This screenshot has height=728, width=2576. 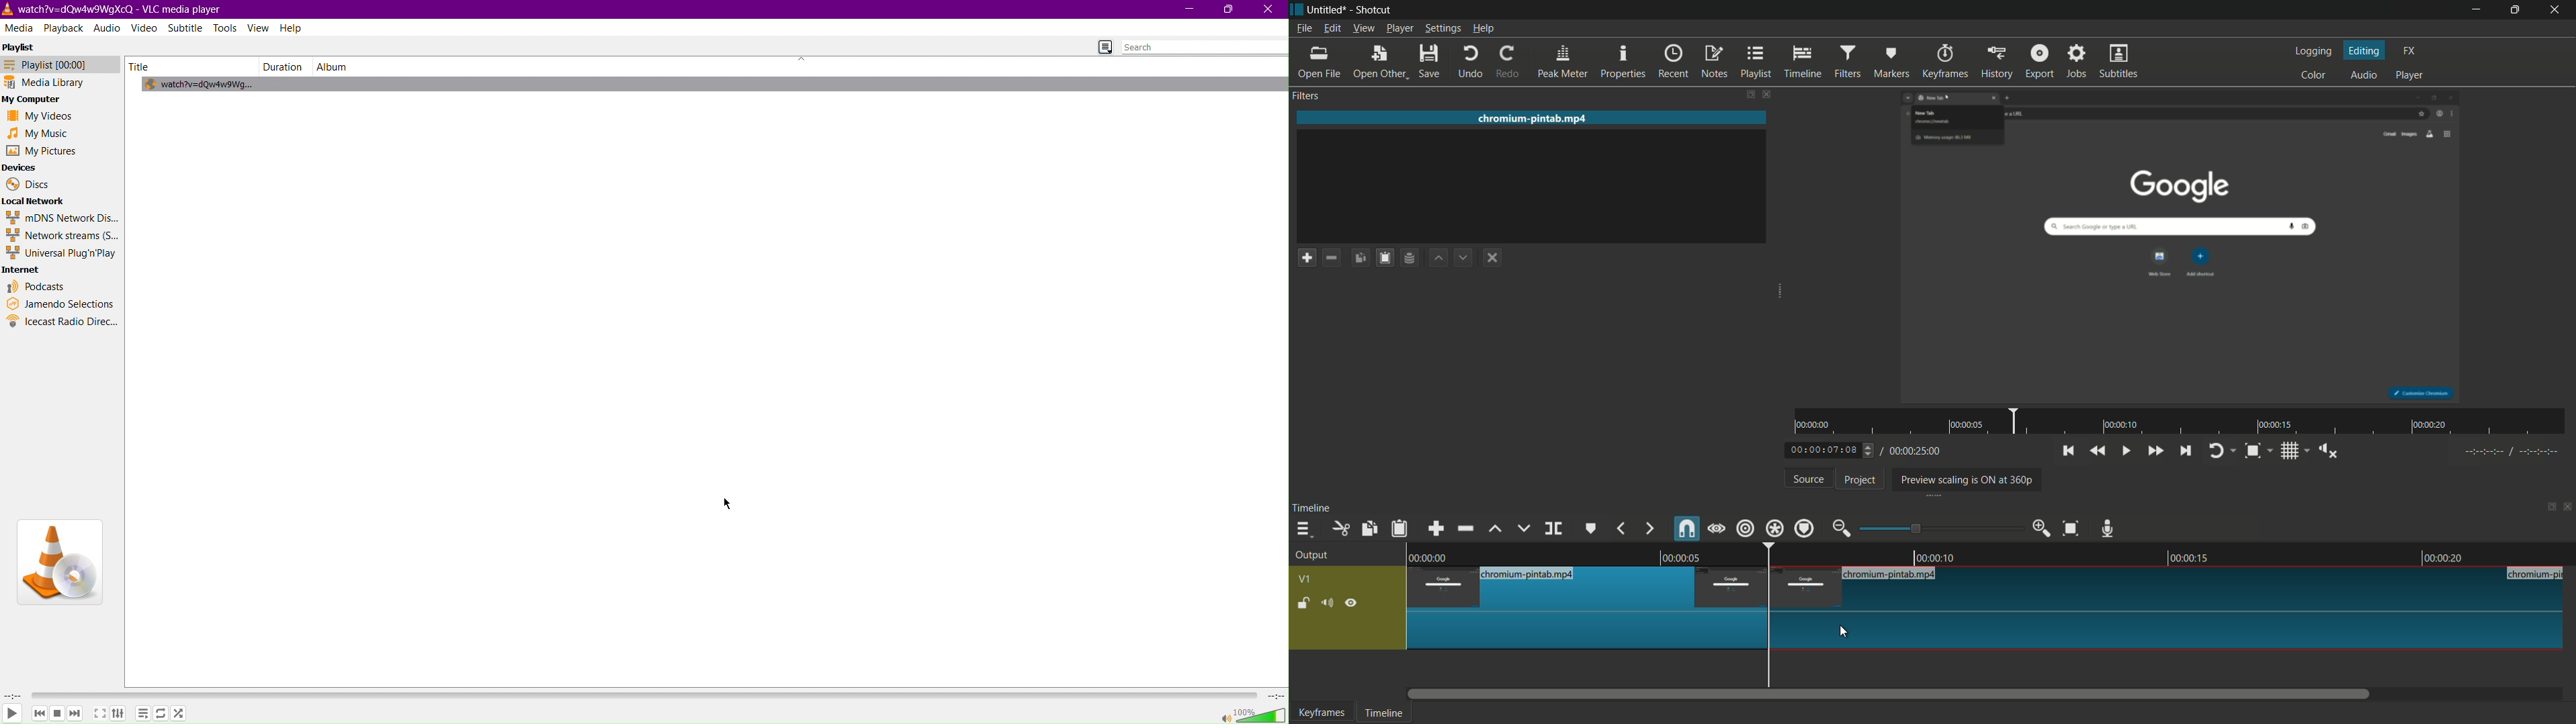 What do you see at coordinates (1467, 528) in the screenshot?
I see `ripple delete` at bounding box center [1467, 528].